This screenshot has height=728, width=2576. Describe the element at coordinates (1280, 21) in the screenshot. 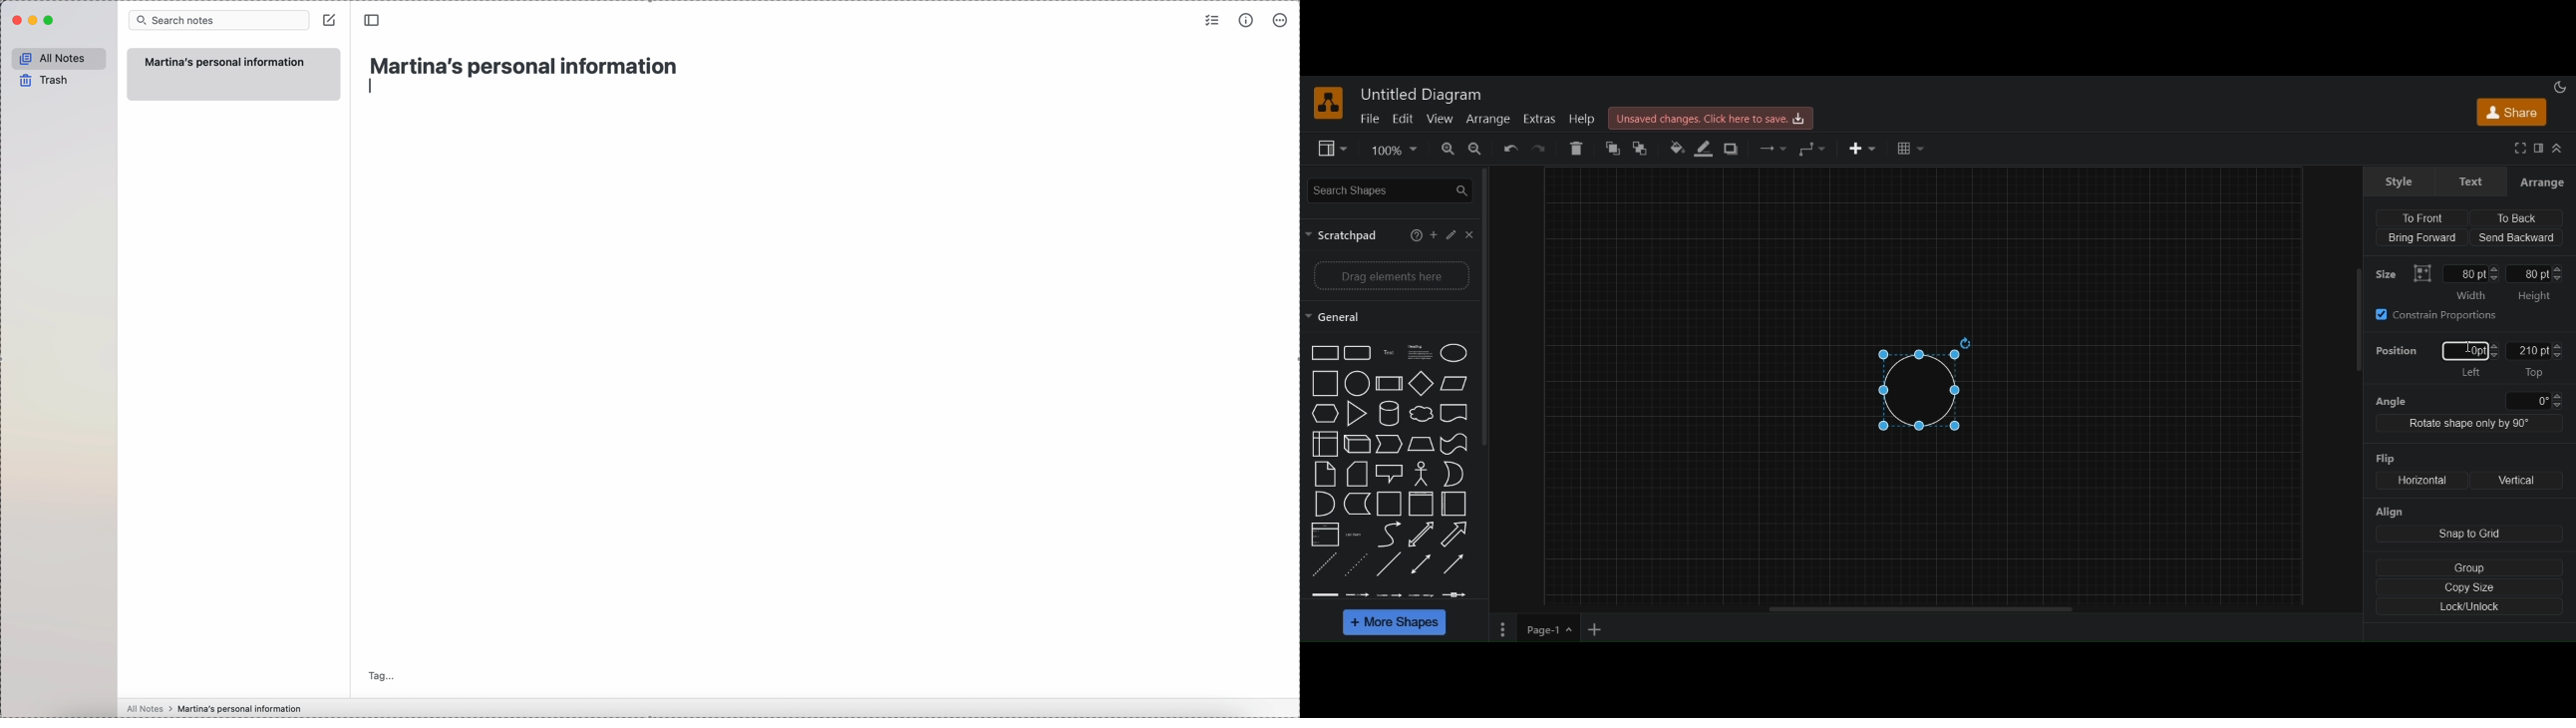

I see `more options` at that location.